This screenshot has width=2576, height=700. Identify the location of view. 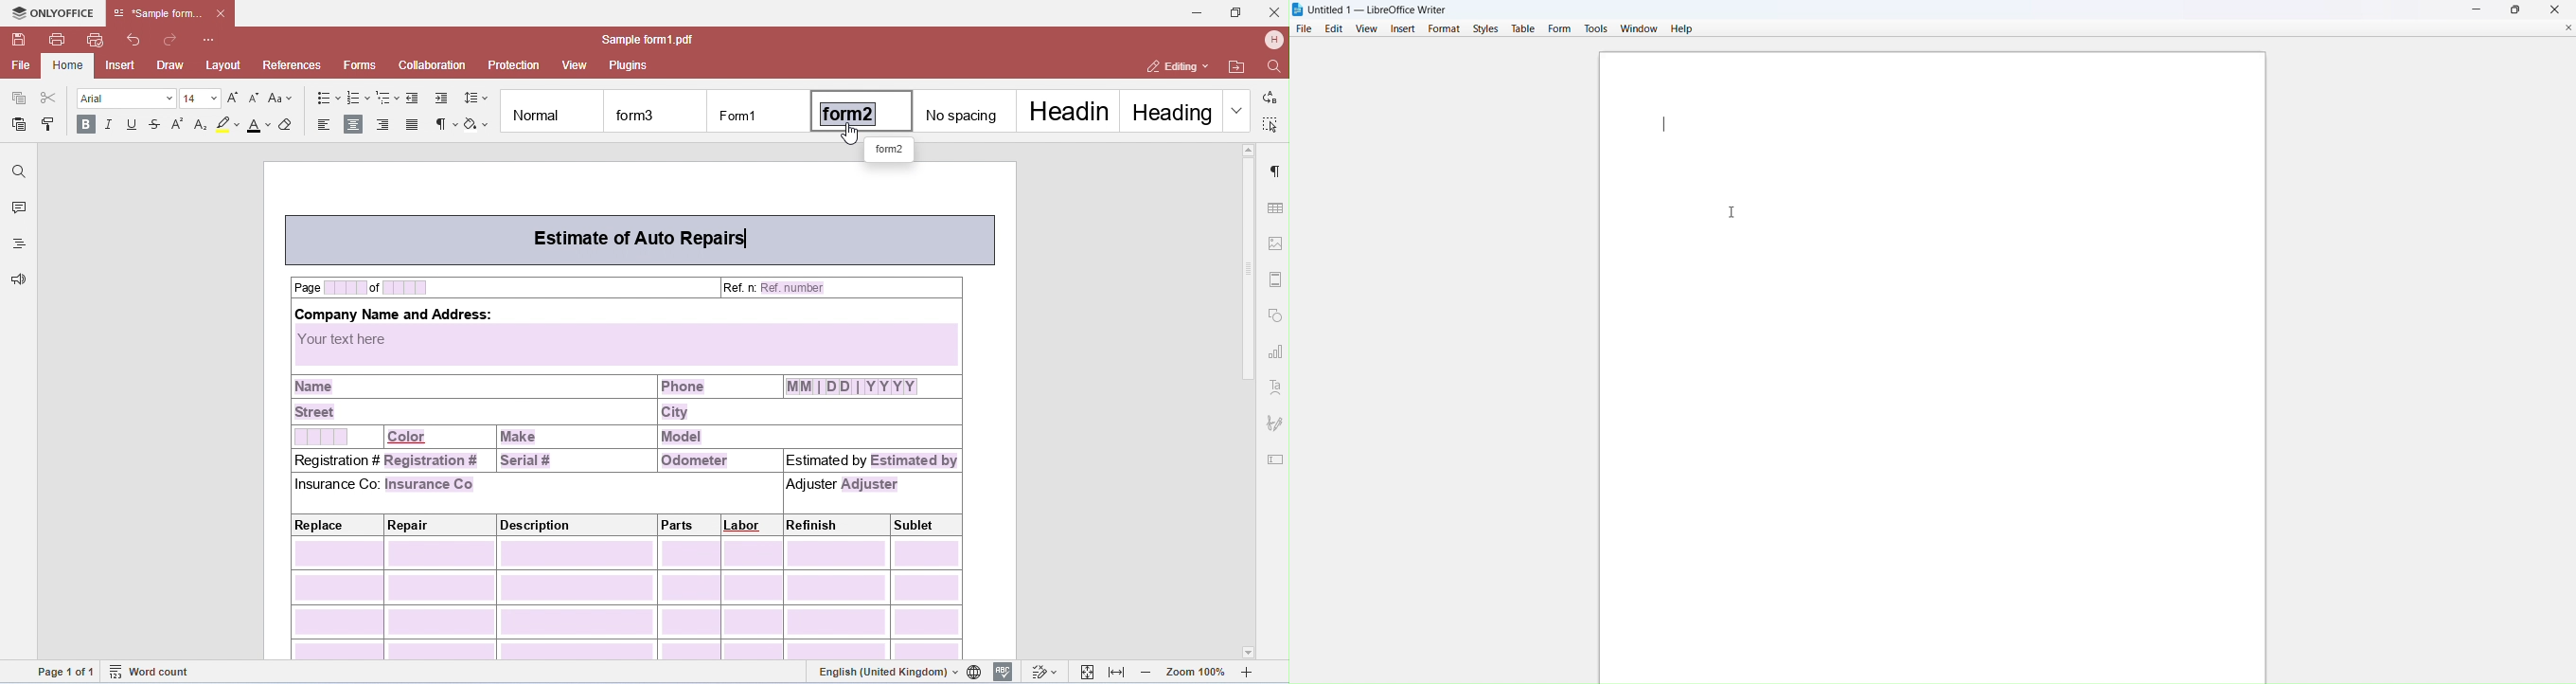
(1368, 28).